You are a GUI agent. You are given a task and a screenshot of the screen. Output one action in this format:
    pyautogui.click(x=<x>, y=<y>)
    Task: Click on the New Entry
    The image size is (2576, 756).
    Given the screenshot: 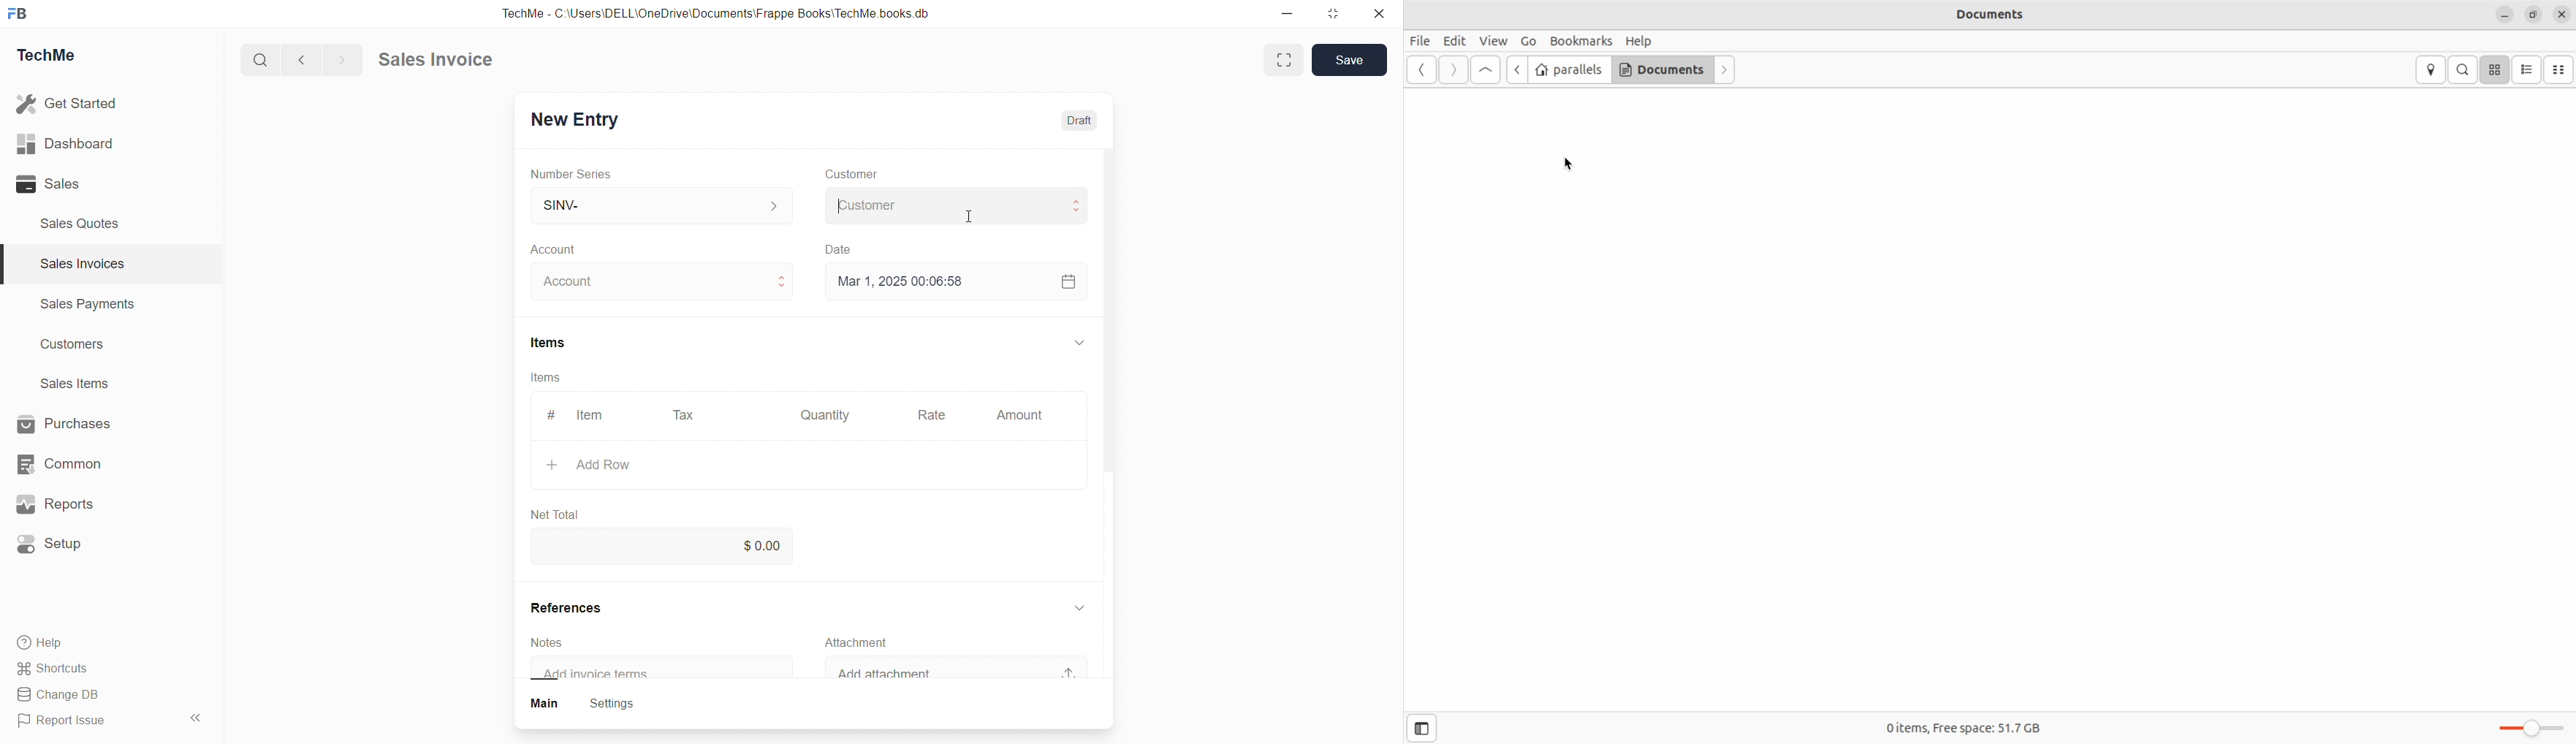 What is the action you would take?
    pyautogui.click(x=580, y=117)
    